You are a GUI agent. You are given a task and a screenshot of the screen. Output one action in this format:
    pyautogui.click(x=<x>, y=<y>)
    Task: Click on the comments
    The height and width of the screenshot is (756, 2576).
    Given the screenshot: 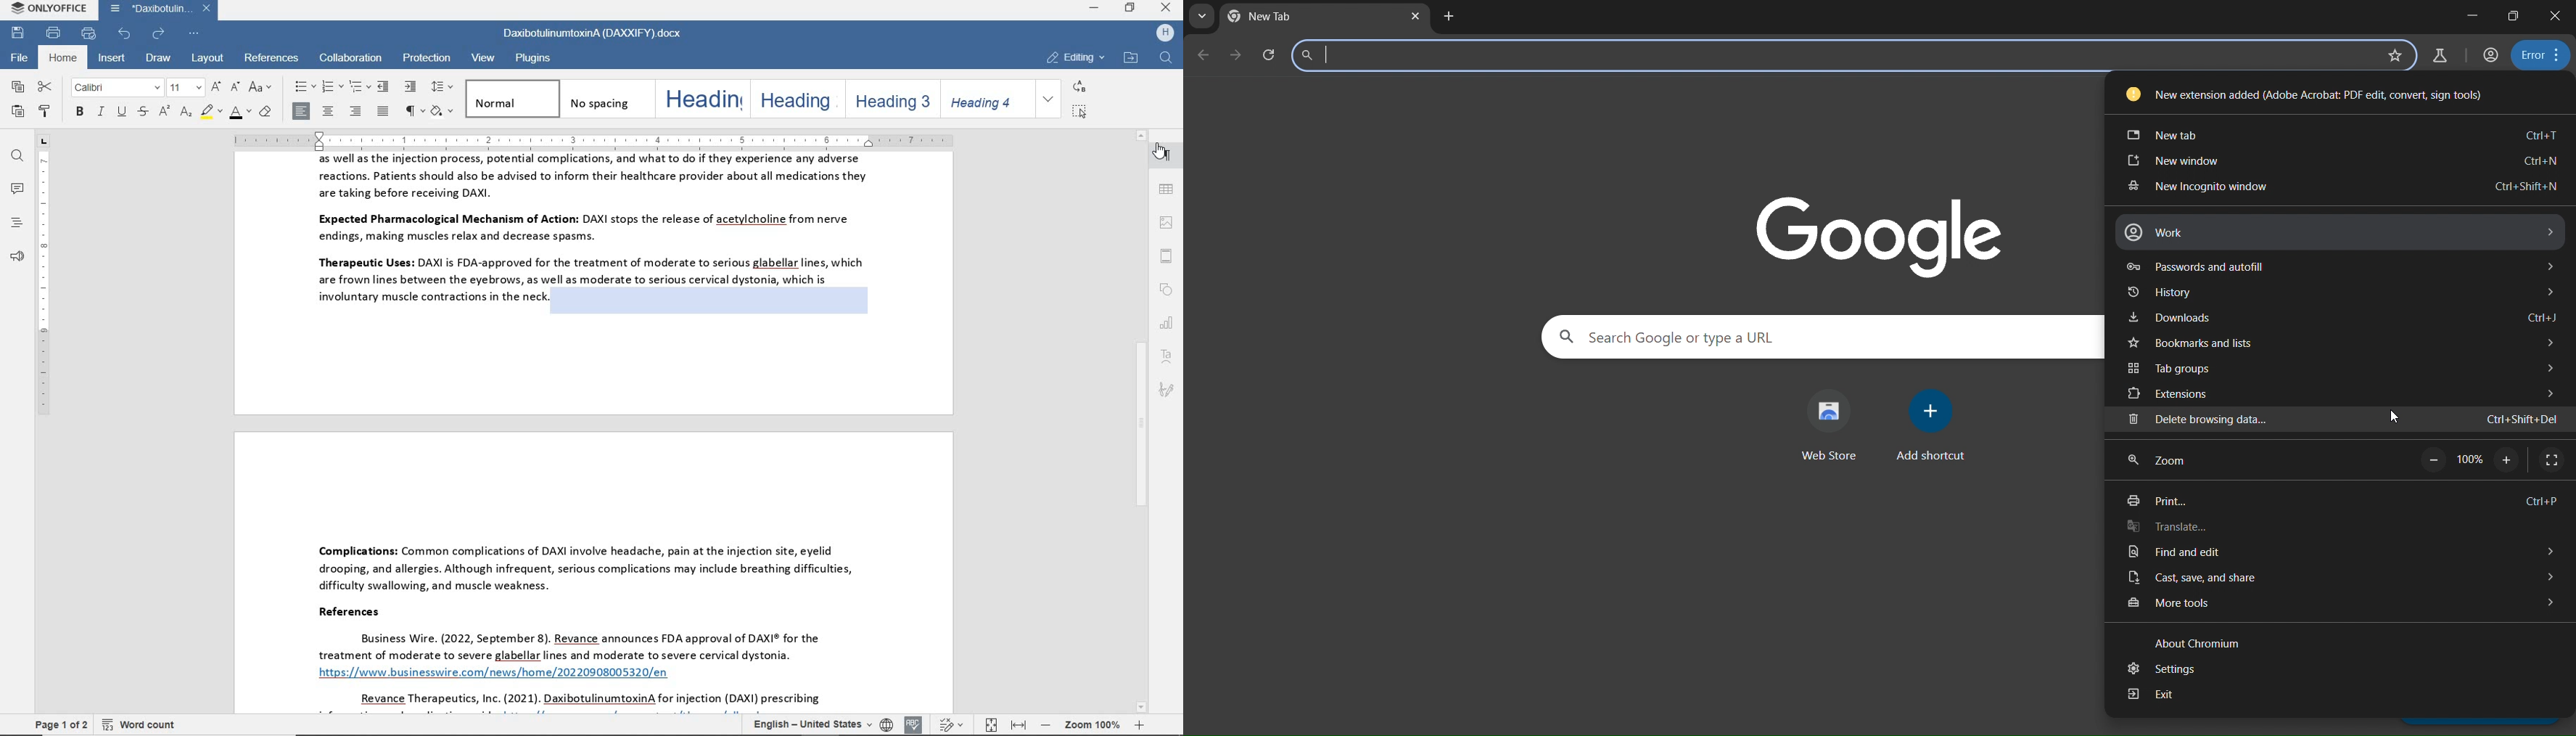 What is the action you would take?
    pyautogui.click(x=16, y=189)
    